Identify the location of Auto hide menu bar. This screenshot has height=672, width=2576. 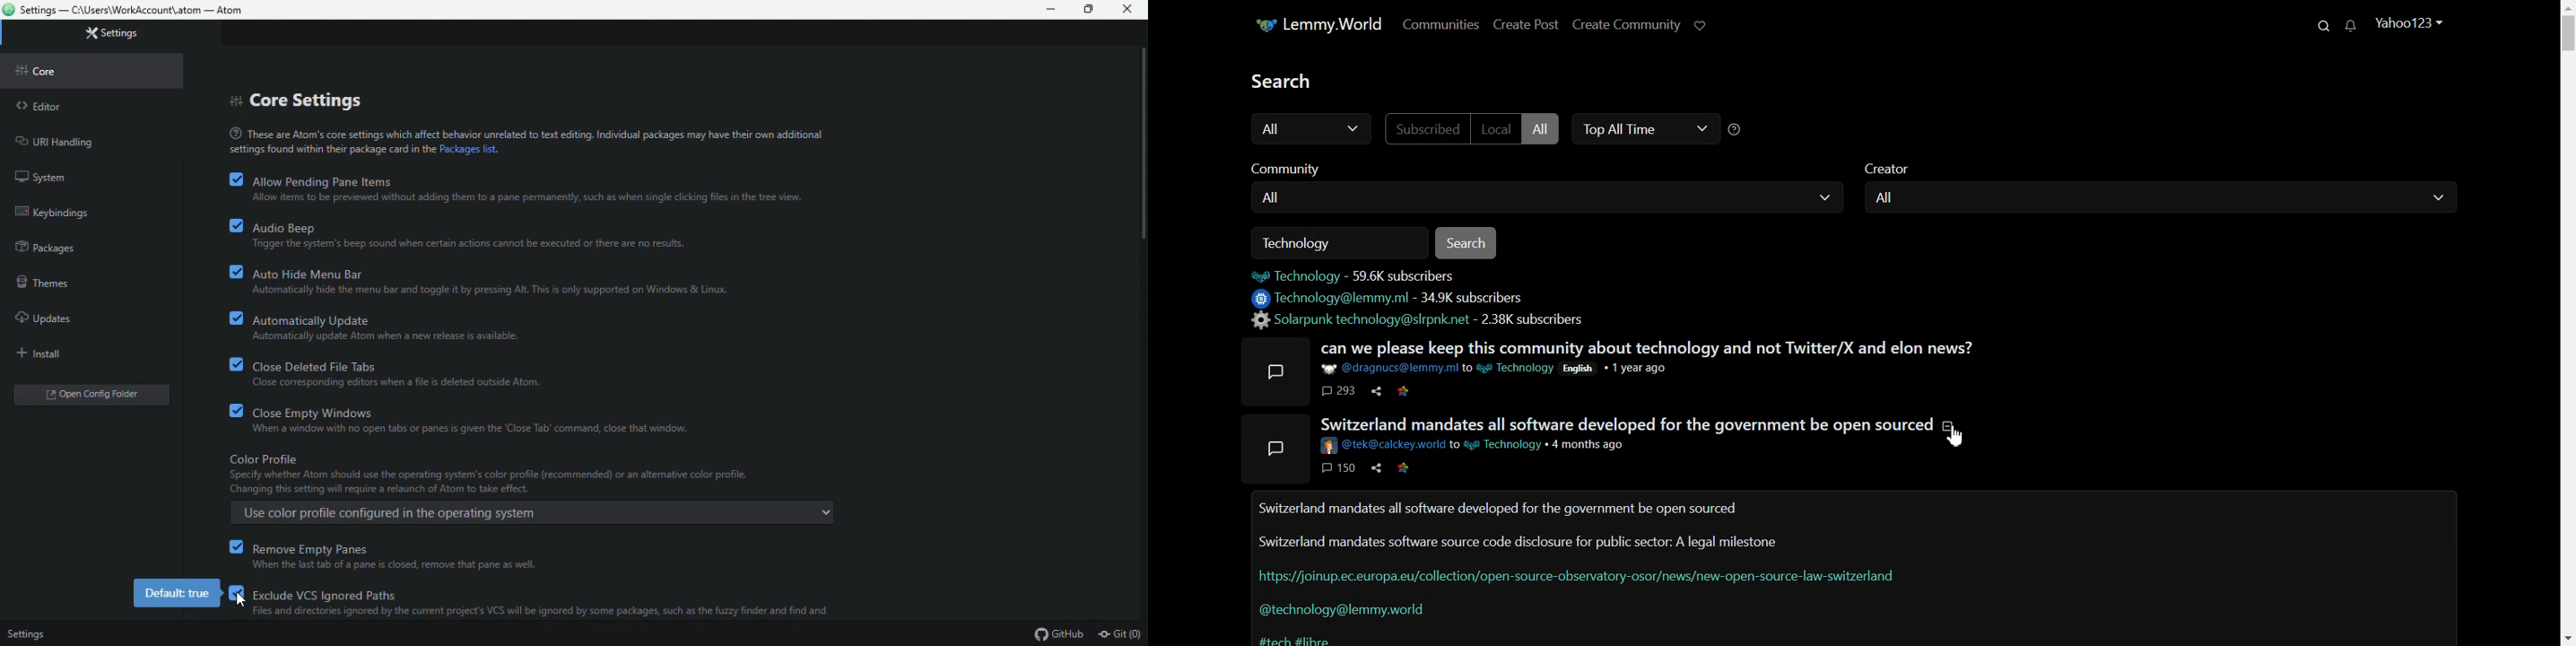
(537, 282).